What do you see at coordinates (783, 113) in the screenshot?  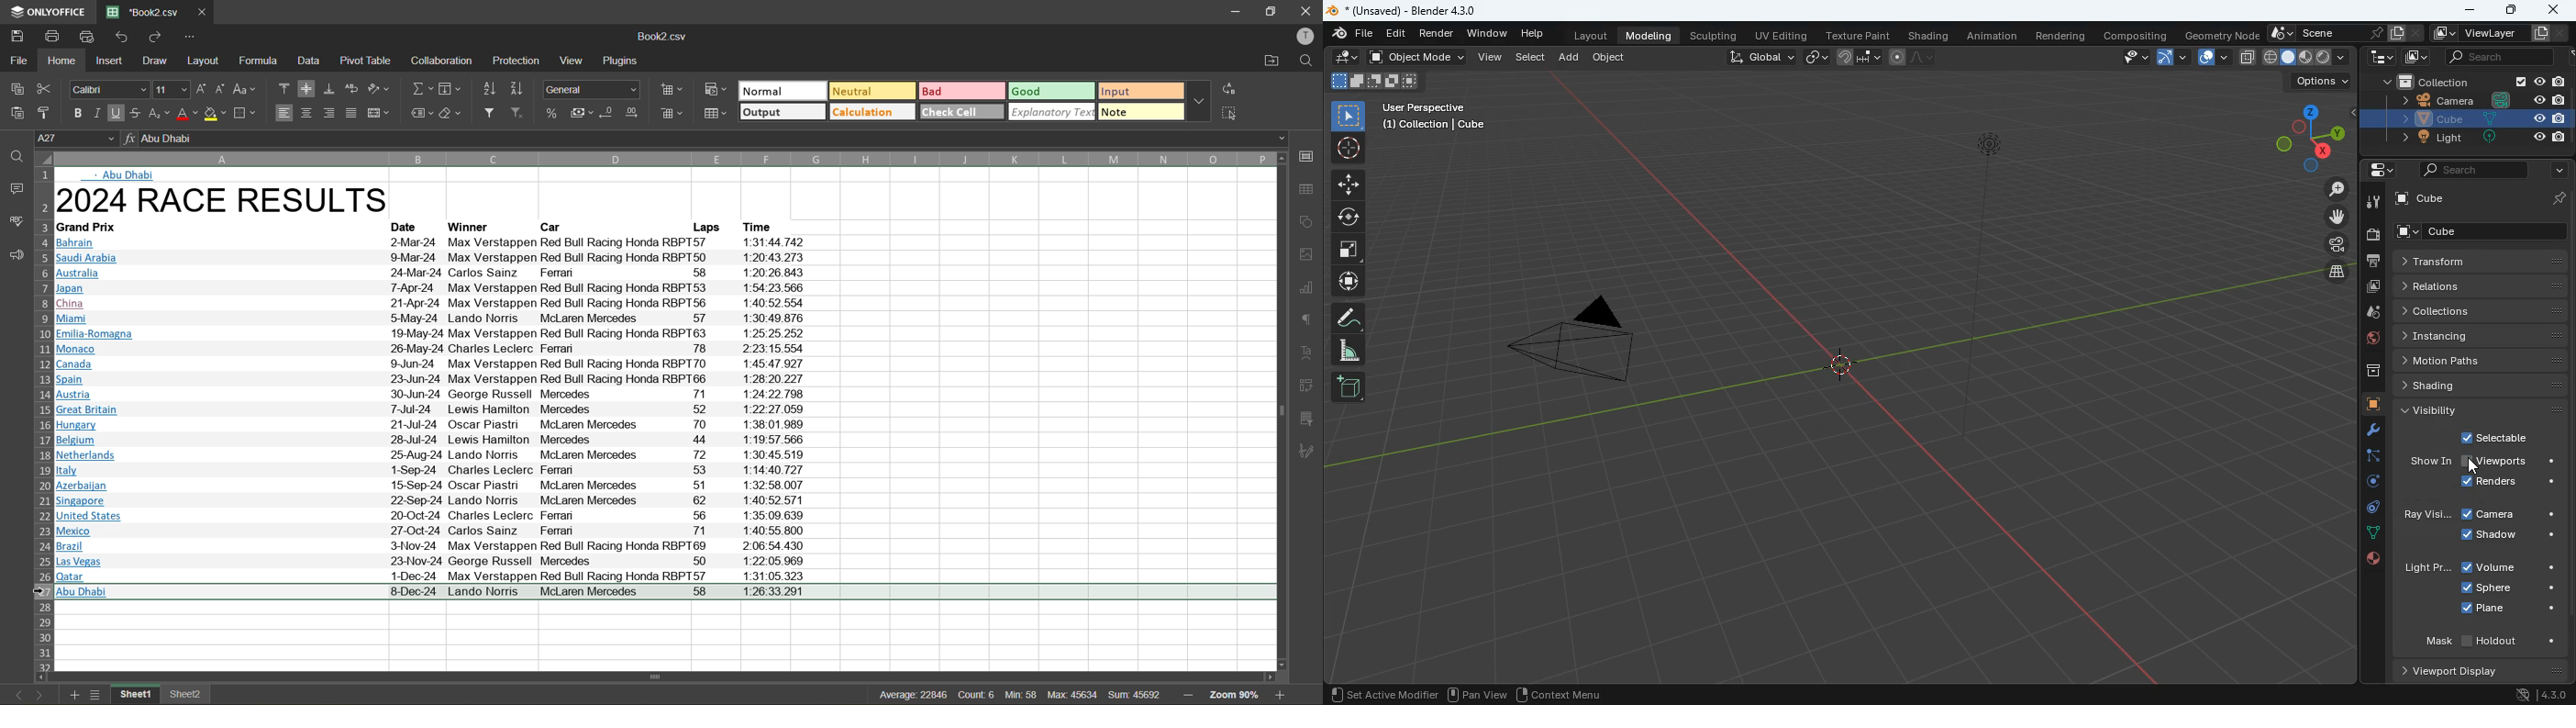 I see `output` at bounding box center [783, 113].